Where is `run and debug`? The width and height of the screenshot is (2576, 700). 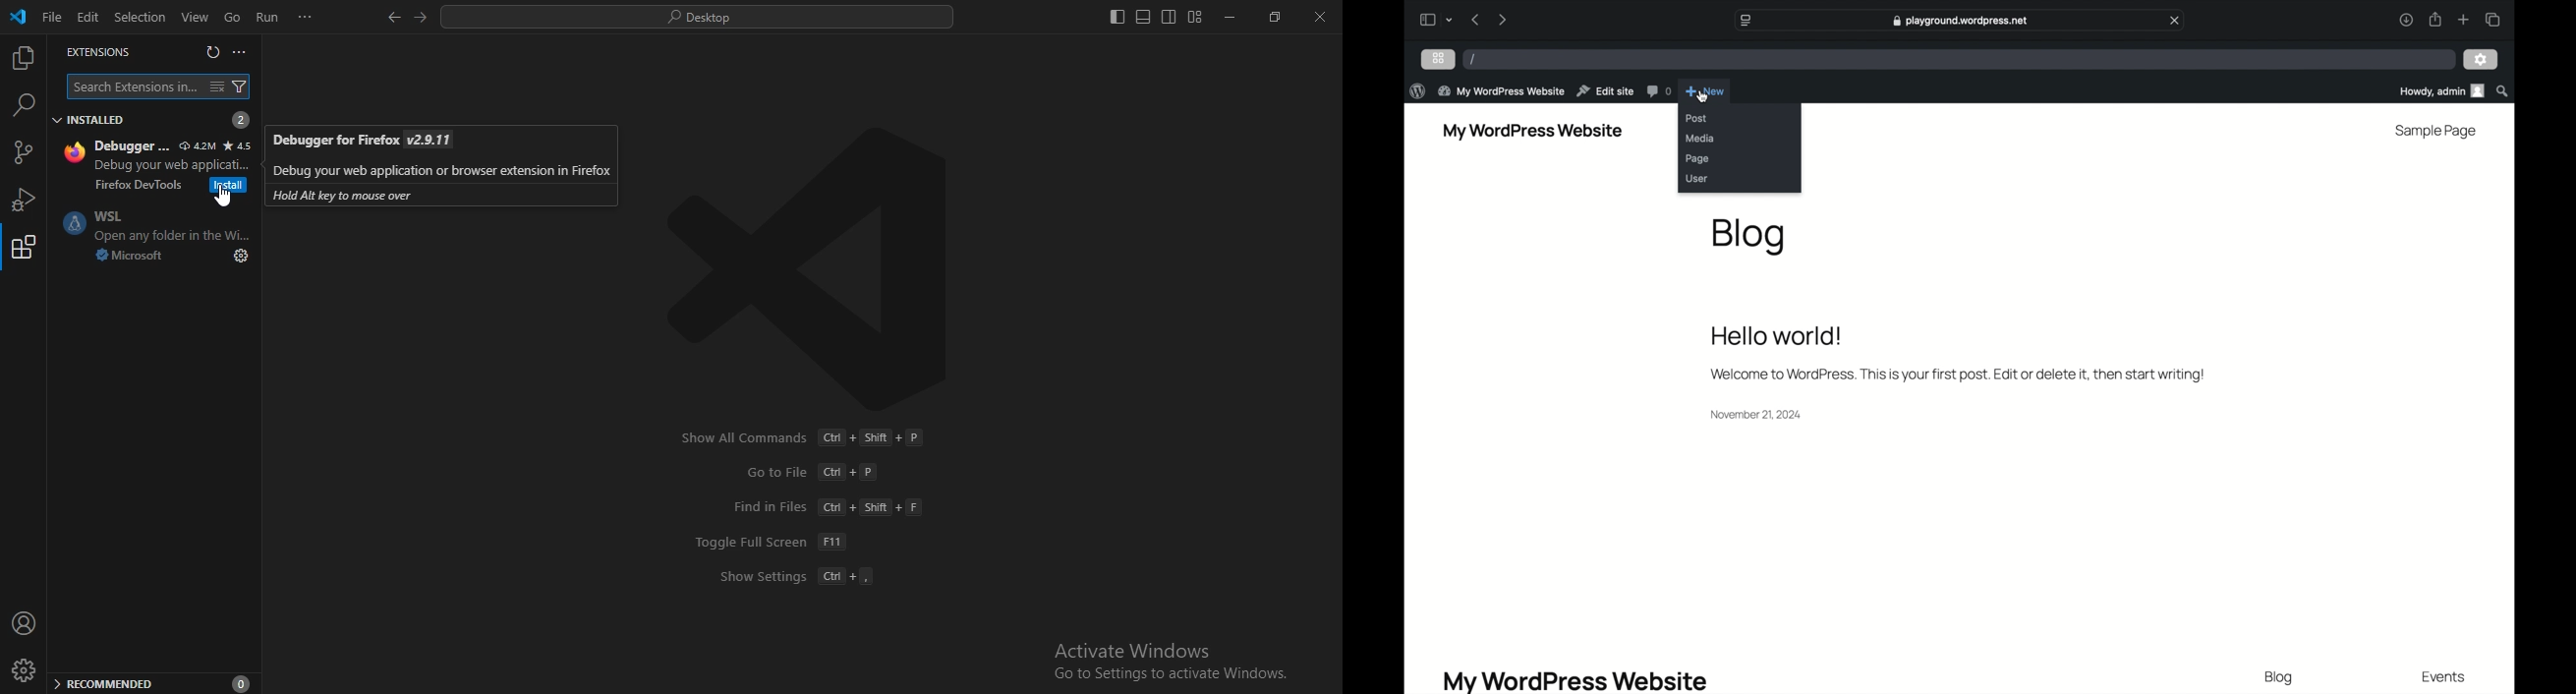
run and debug is located at coordinates (22, 198).